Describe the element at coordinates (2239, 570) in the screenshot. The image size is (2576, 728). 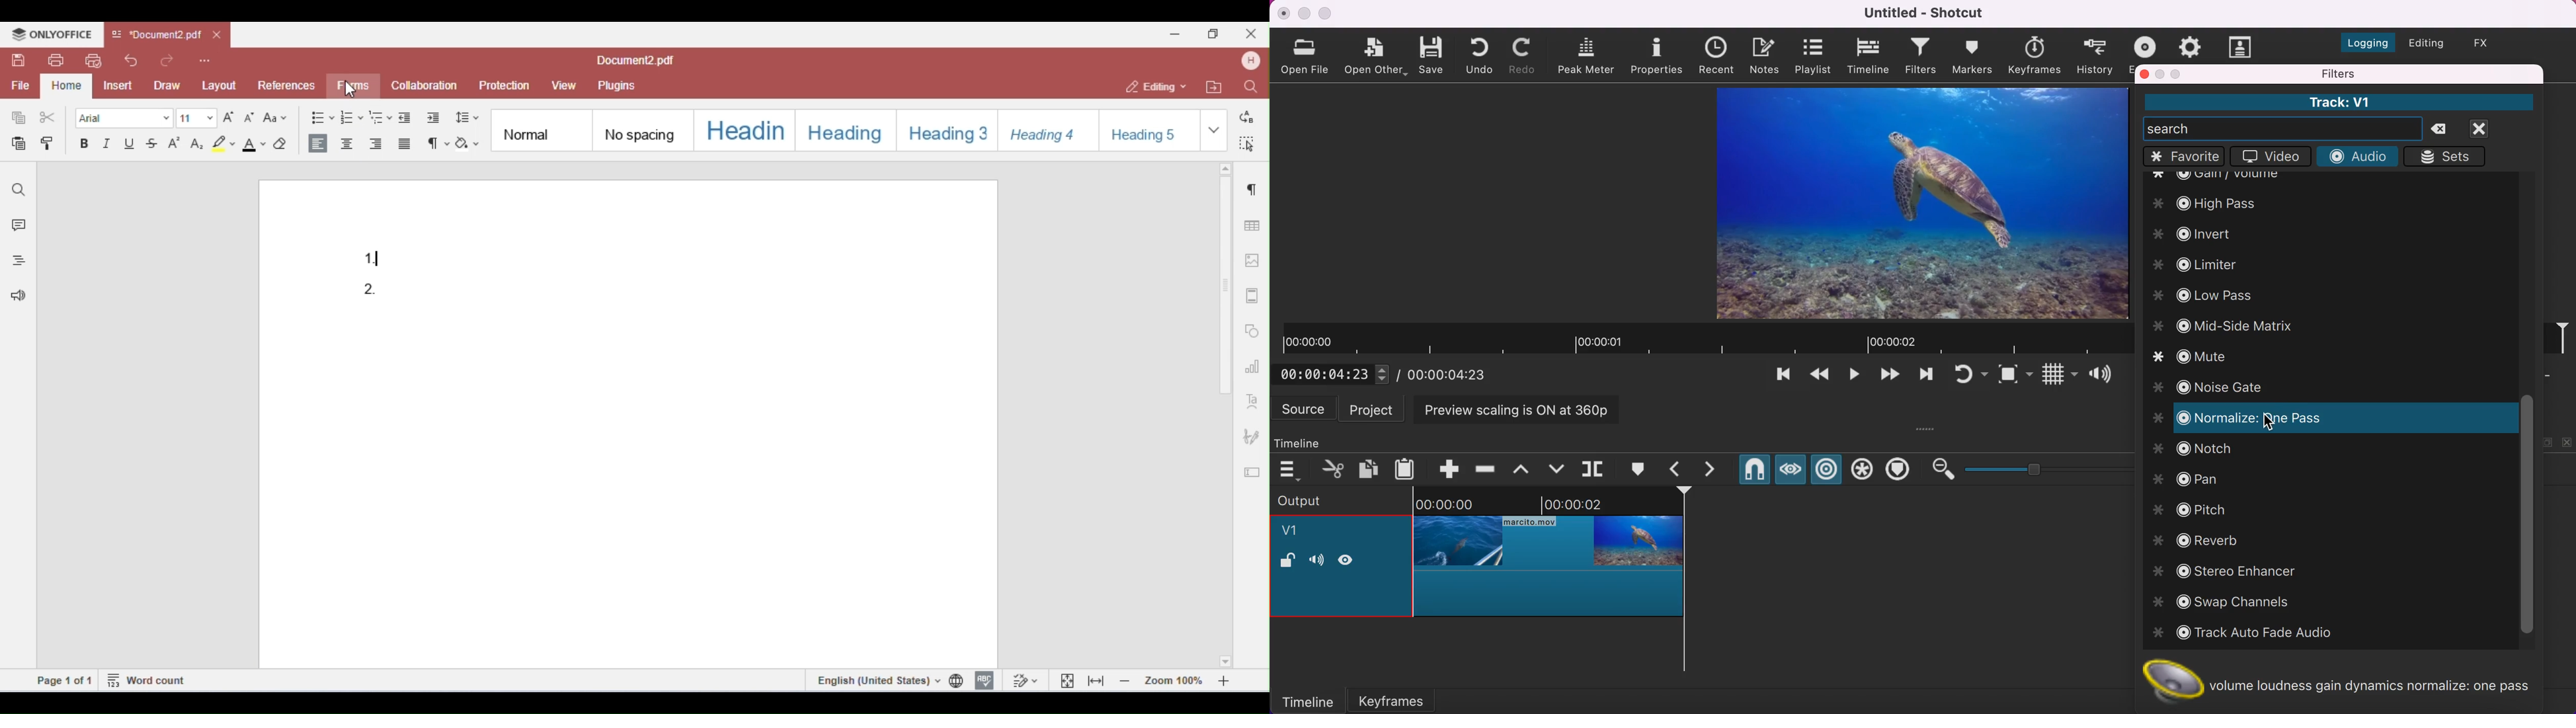
I see `stereo enhancer` at that location.